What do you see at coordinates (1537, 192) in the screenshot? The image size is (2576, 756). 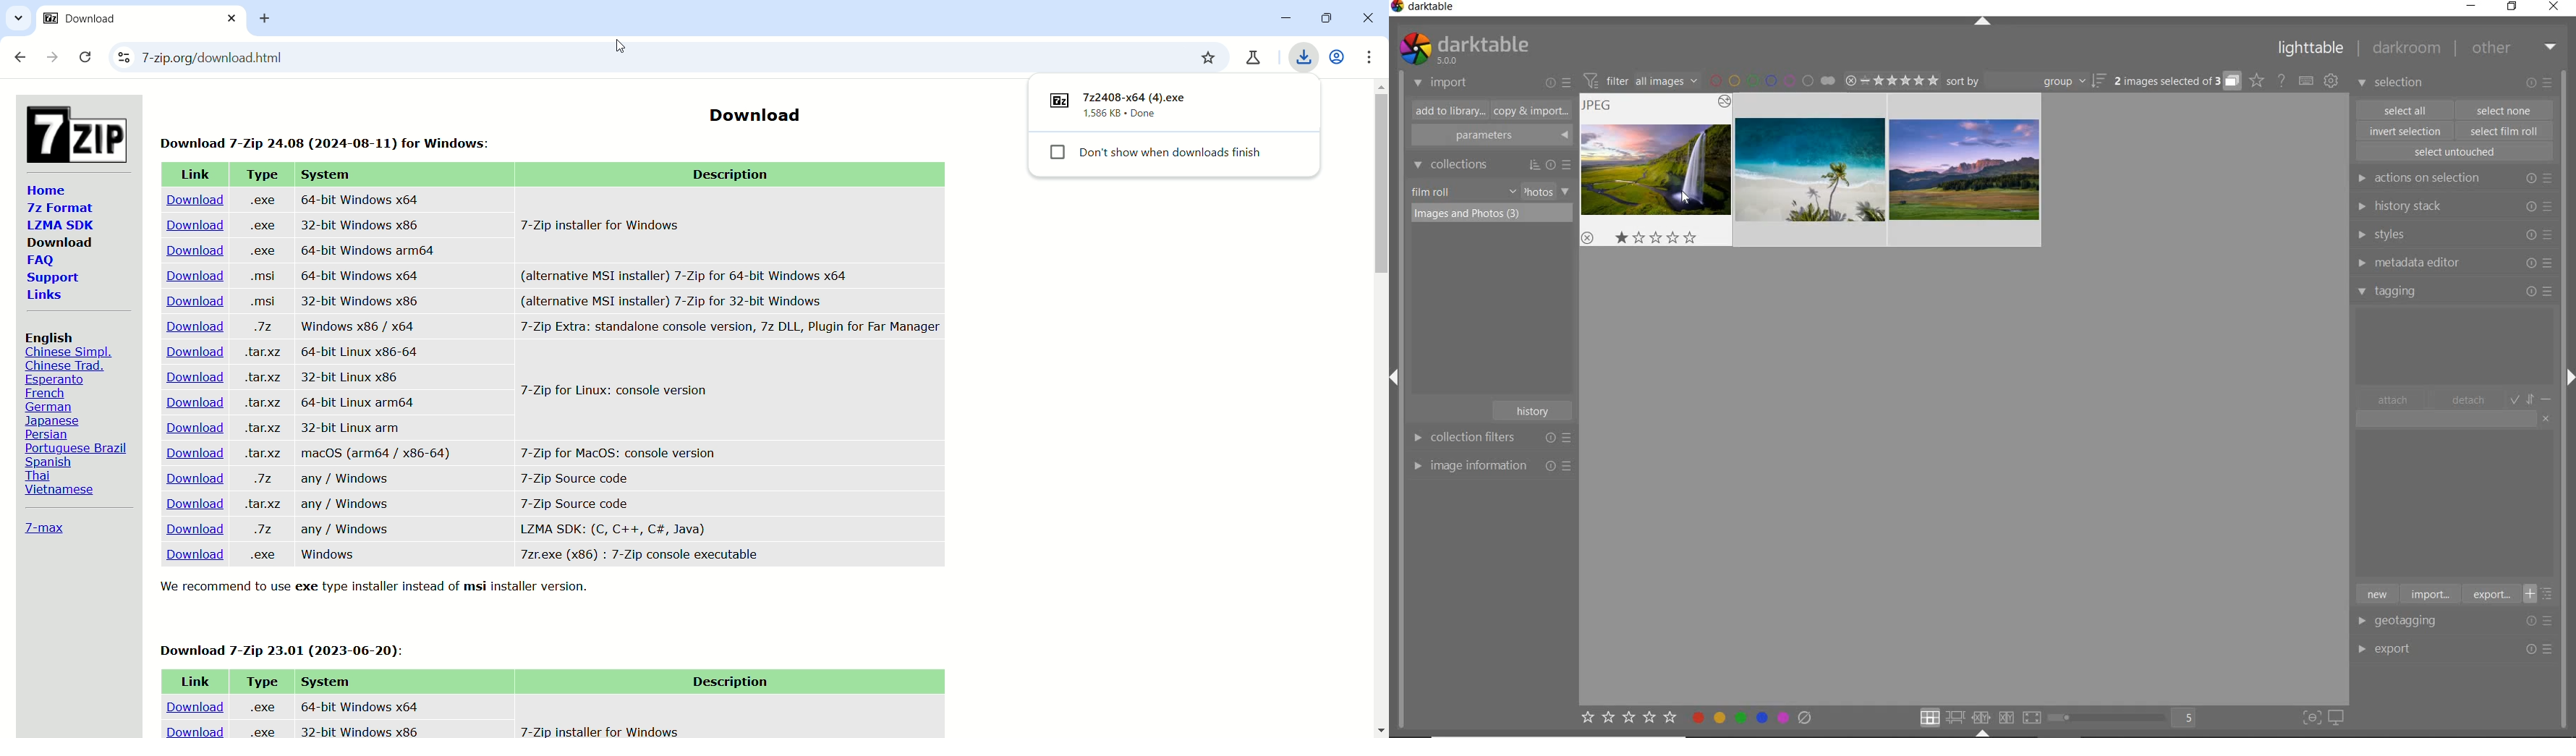 I see `photos` at bounding box center [1537, 192].